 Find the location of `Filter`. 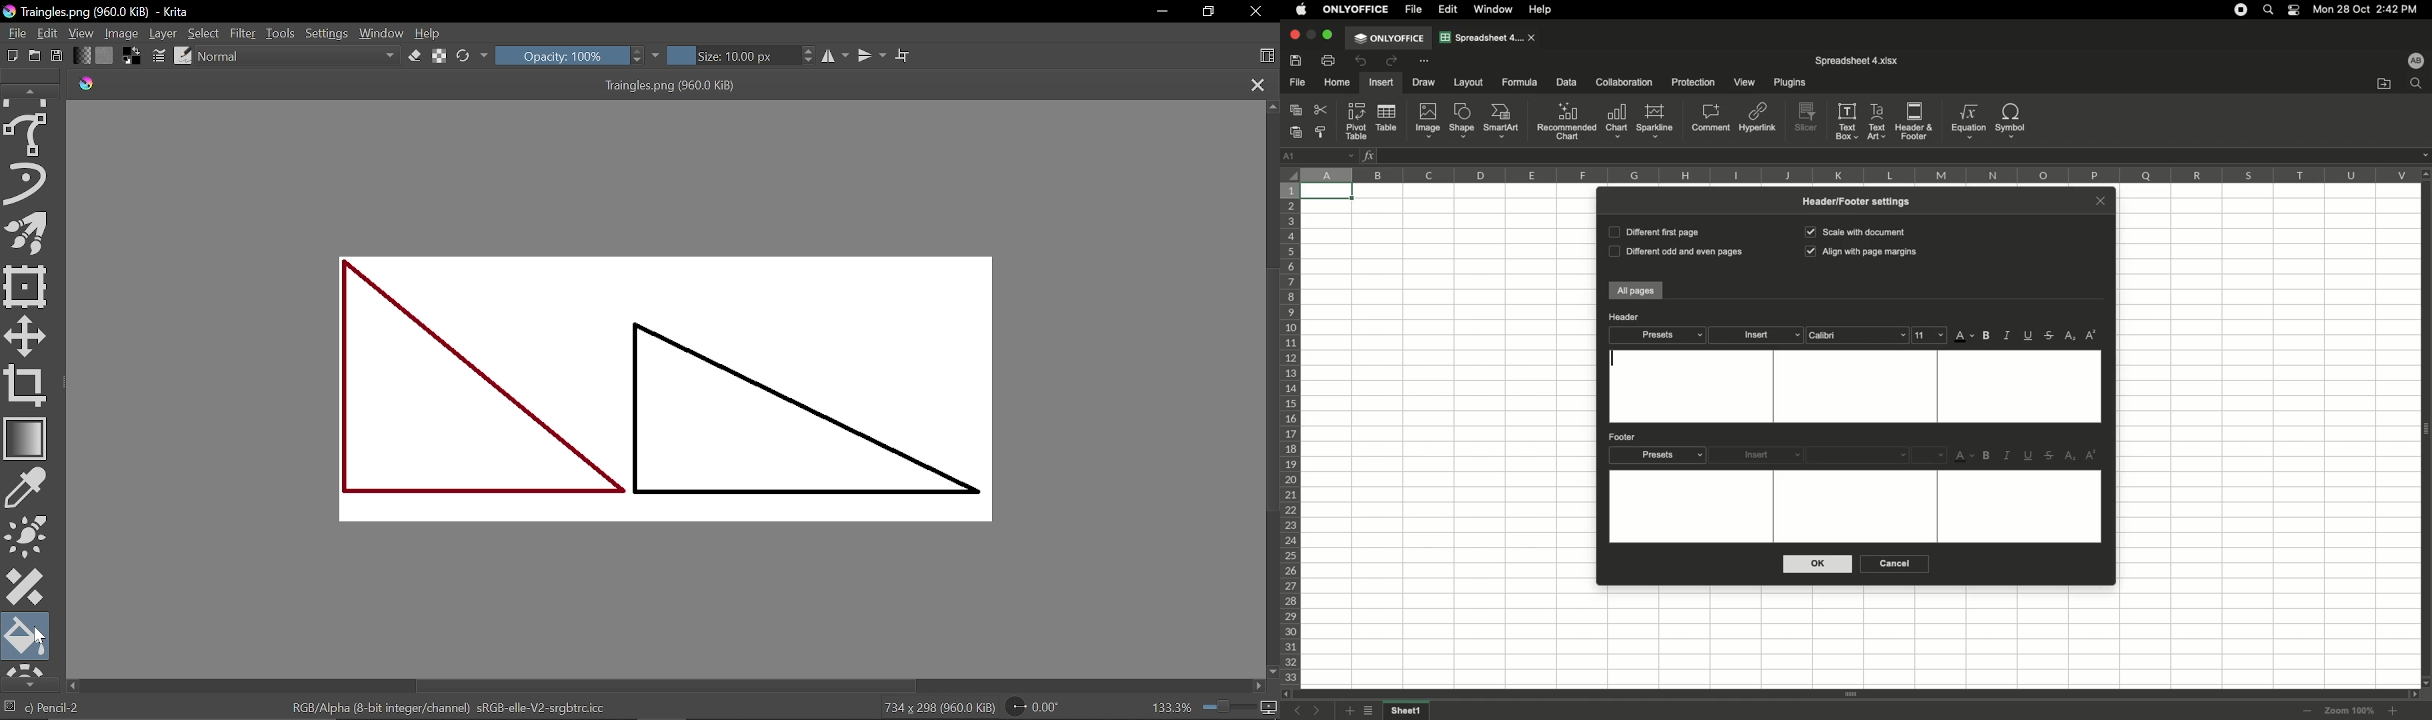

Filter is located at coordinates (245, 34).